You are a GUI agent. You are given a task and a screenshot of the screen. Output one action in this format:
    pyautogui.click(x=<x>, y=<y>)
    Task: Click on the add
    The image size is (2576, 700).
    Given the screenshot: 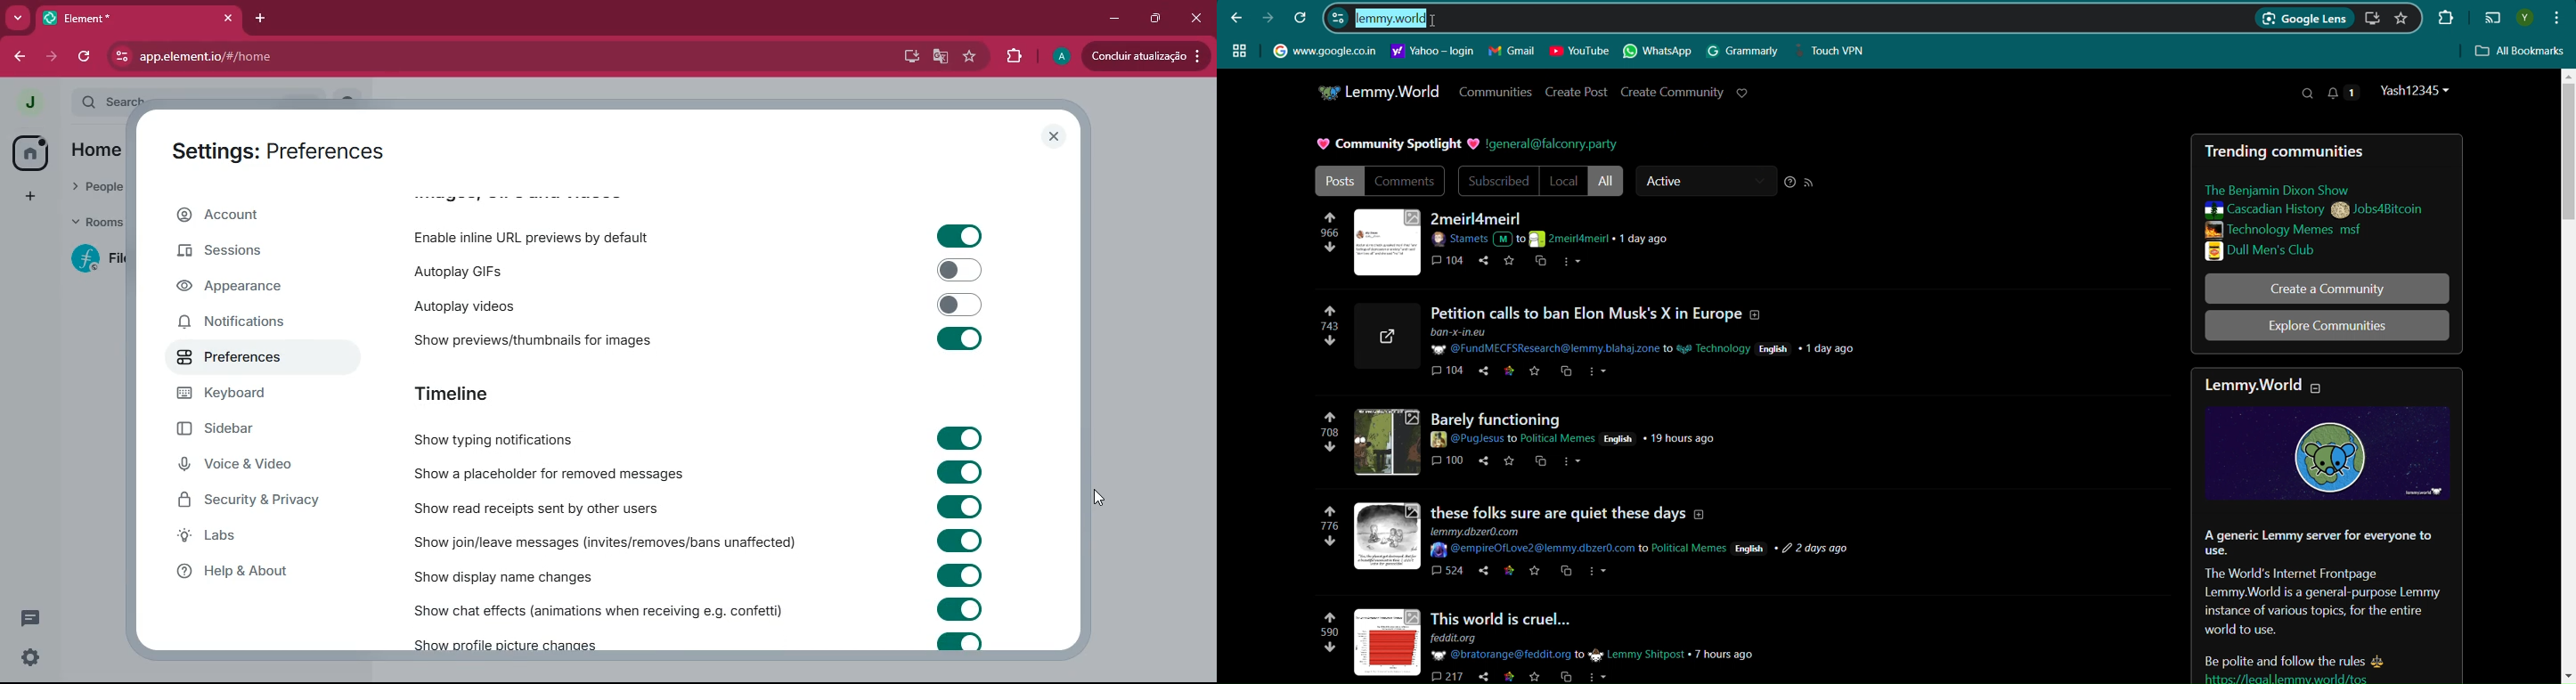 What is the action you would take?
    pyautogui.click(x=30, y=198)
    